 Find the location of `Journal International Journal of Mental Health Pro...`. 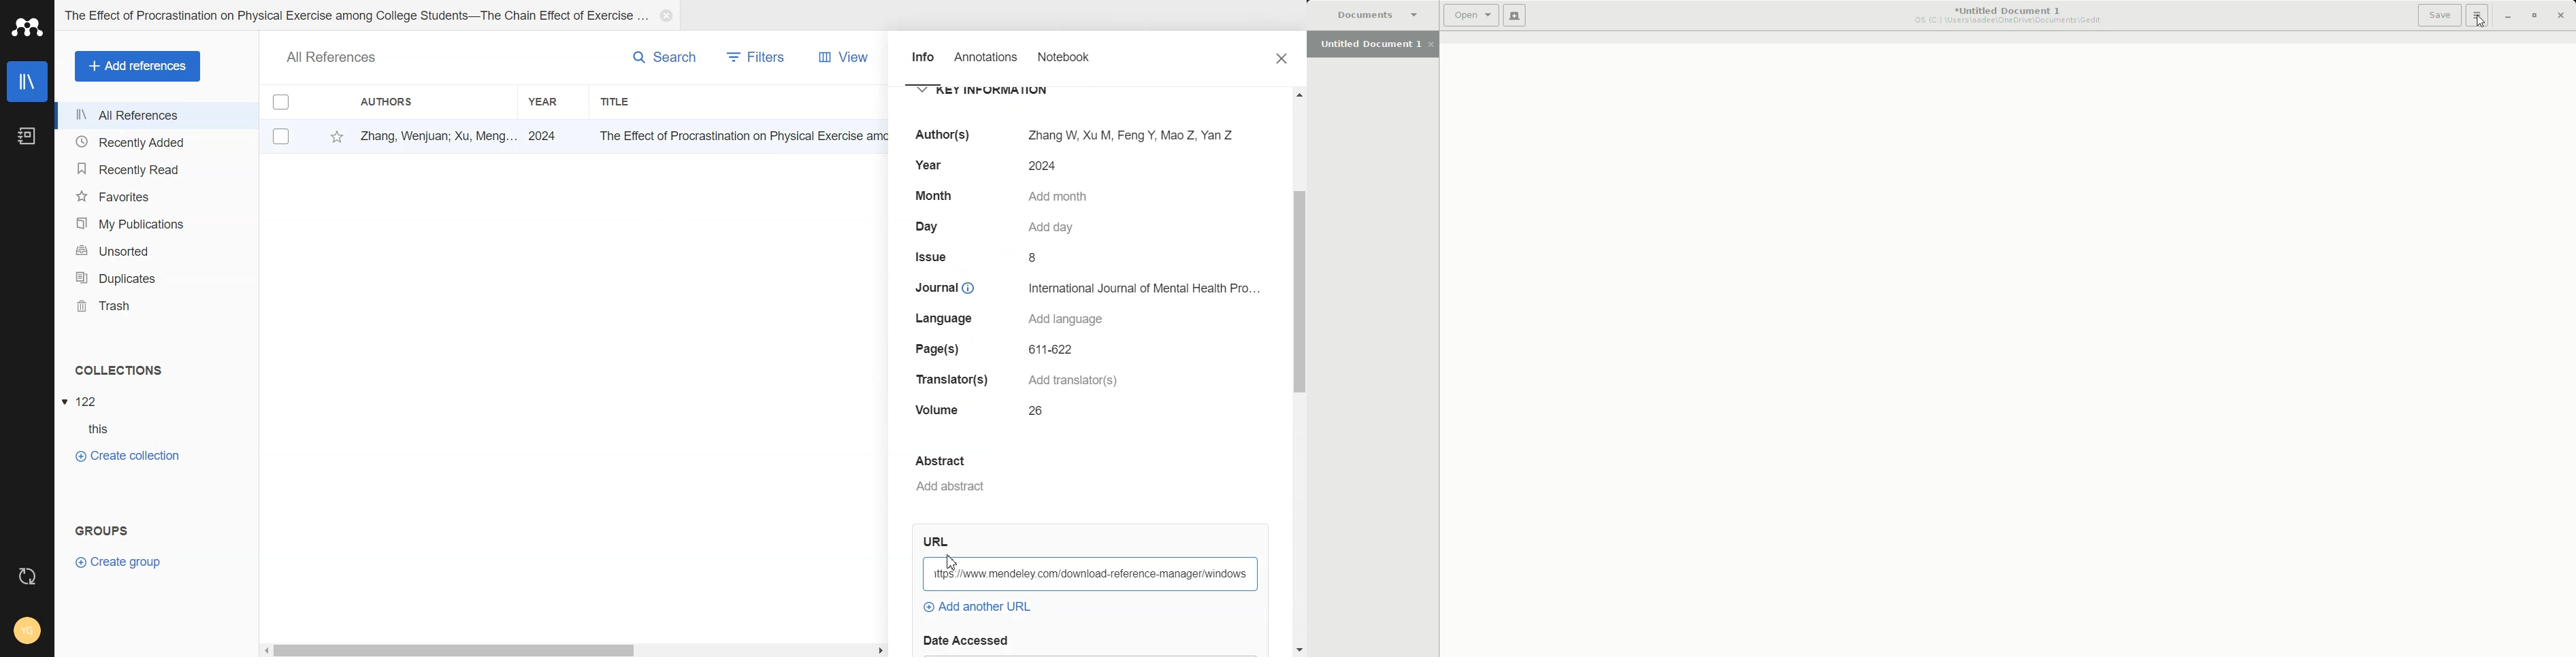

Journal International Journal of Mental Health Pro... is located at coordinates (1086, 287).